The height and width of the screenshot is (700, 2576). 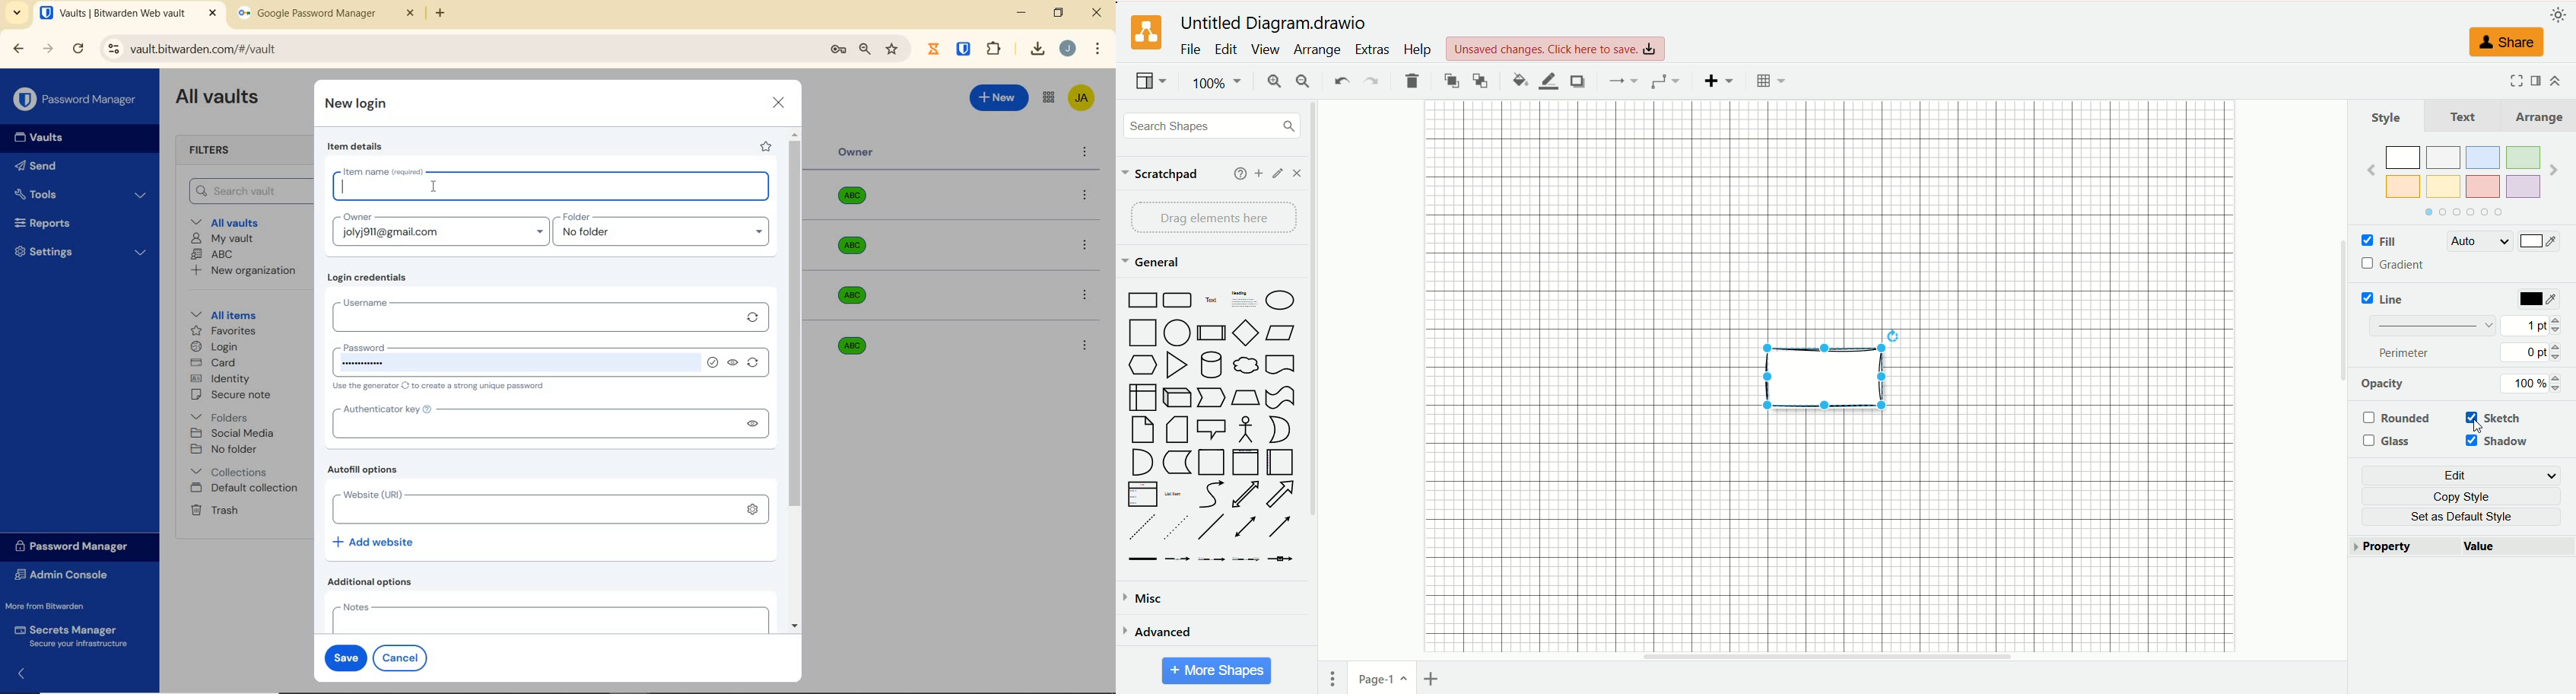 I want to click on collapse/expand, so click(x=2555, y=81).